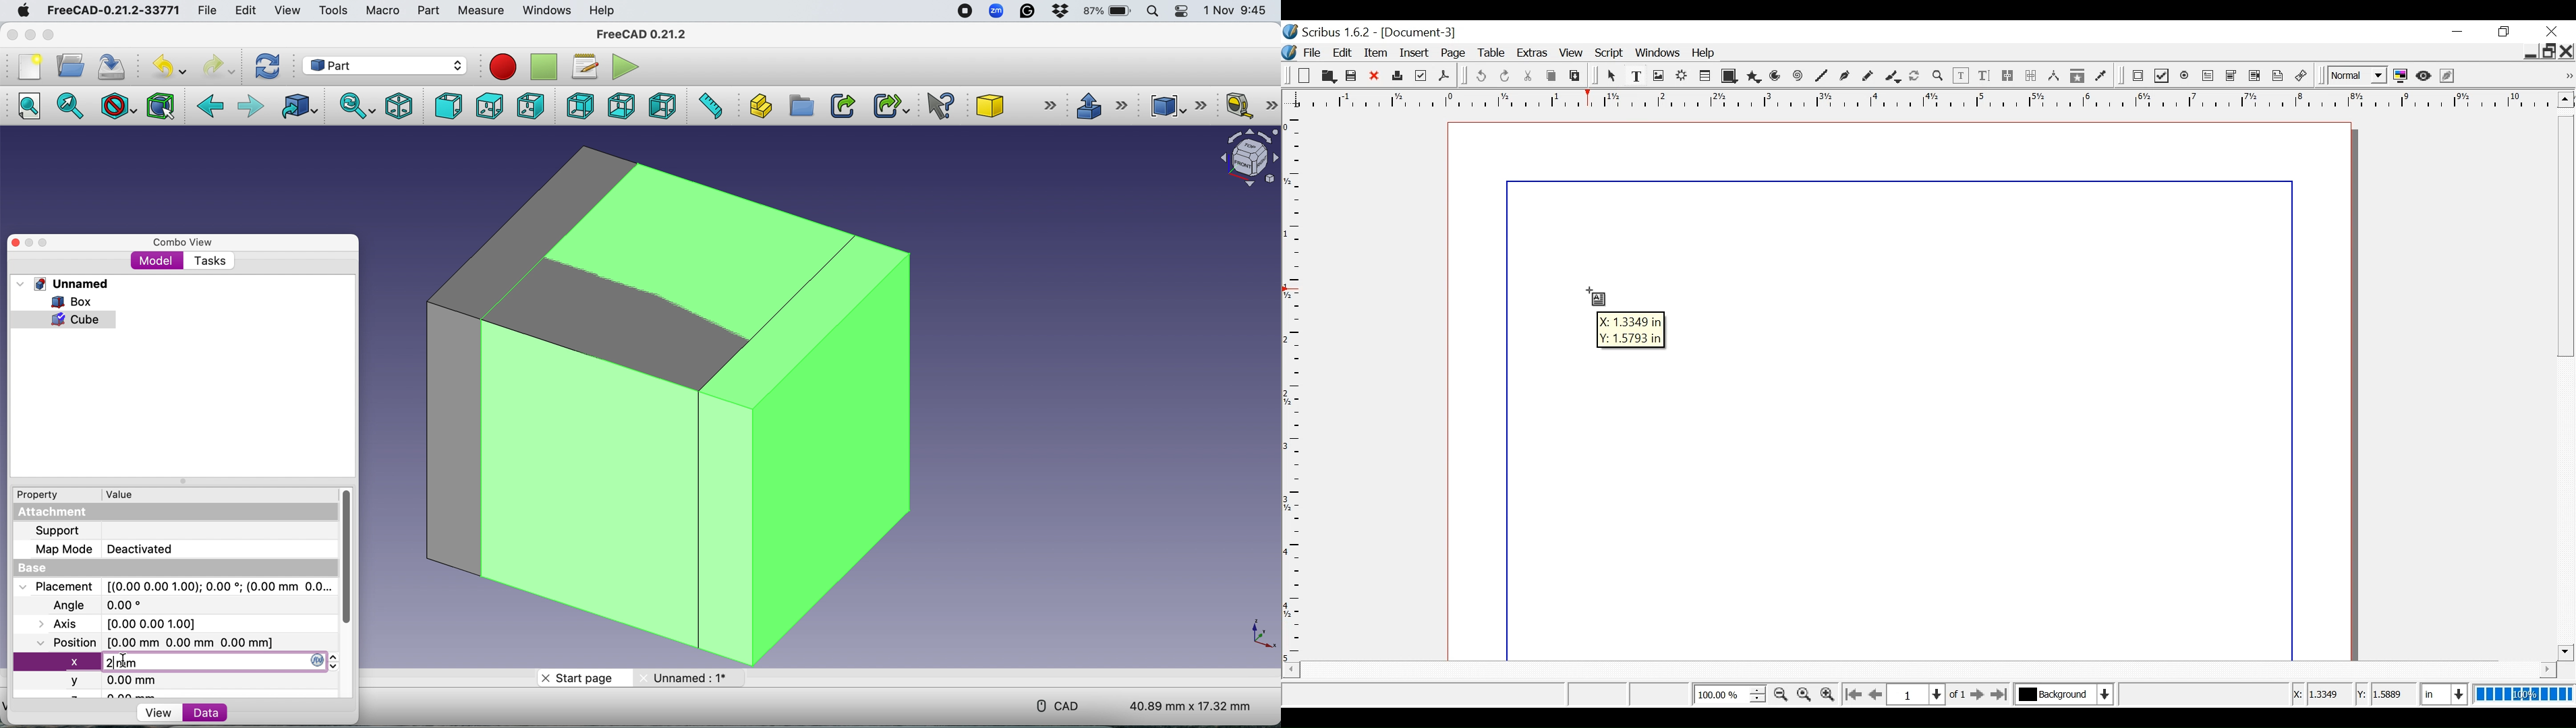 The height and width of the screenshot is (728, 2576). What do you see at coordinates (1798, 76) in the screenshot?
I see `Spiral` at bounding box center [1798, 76].